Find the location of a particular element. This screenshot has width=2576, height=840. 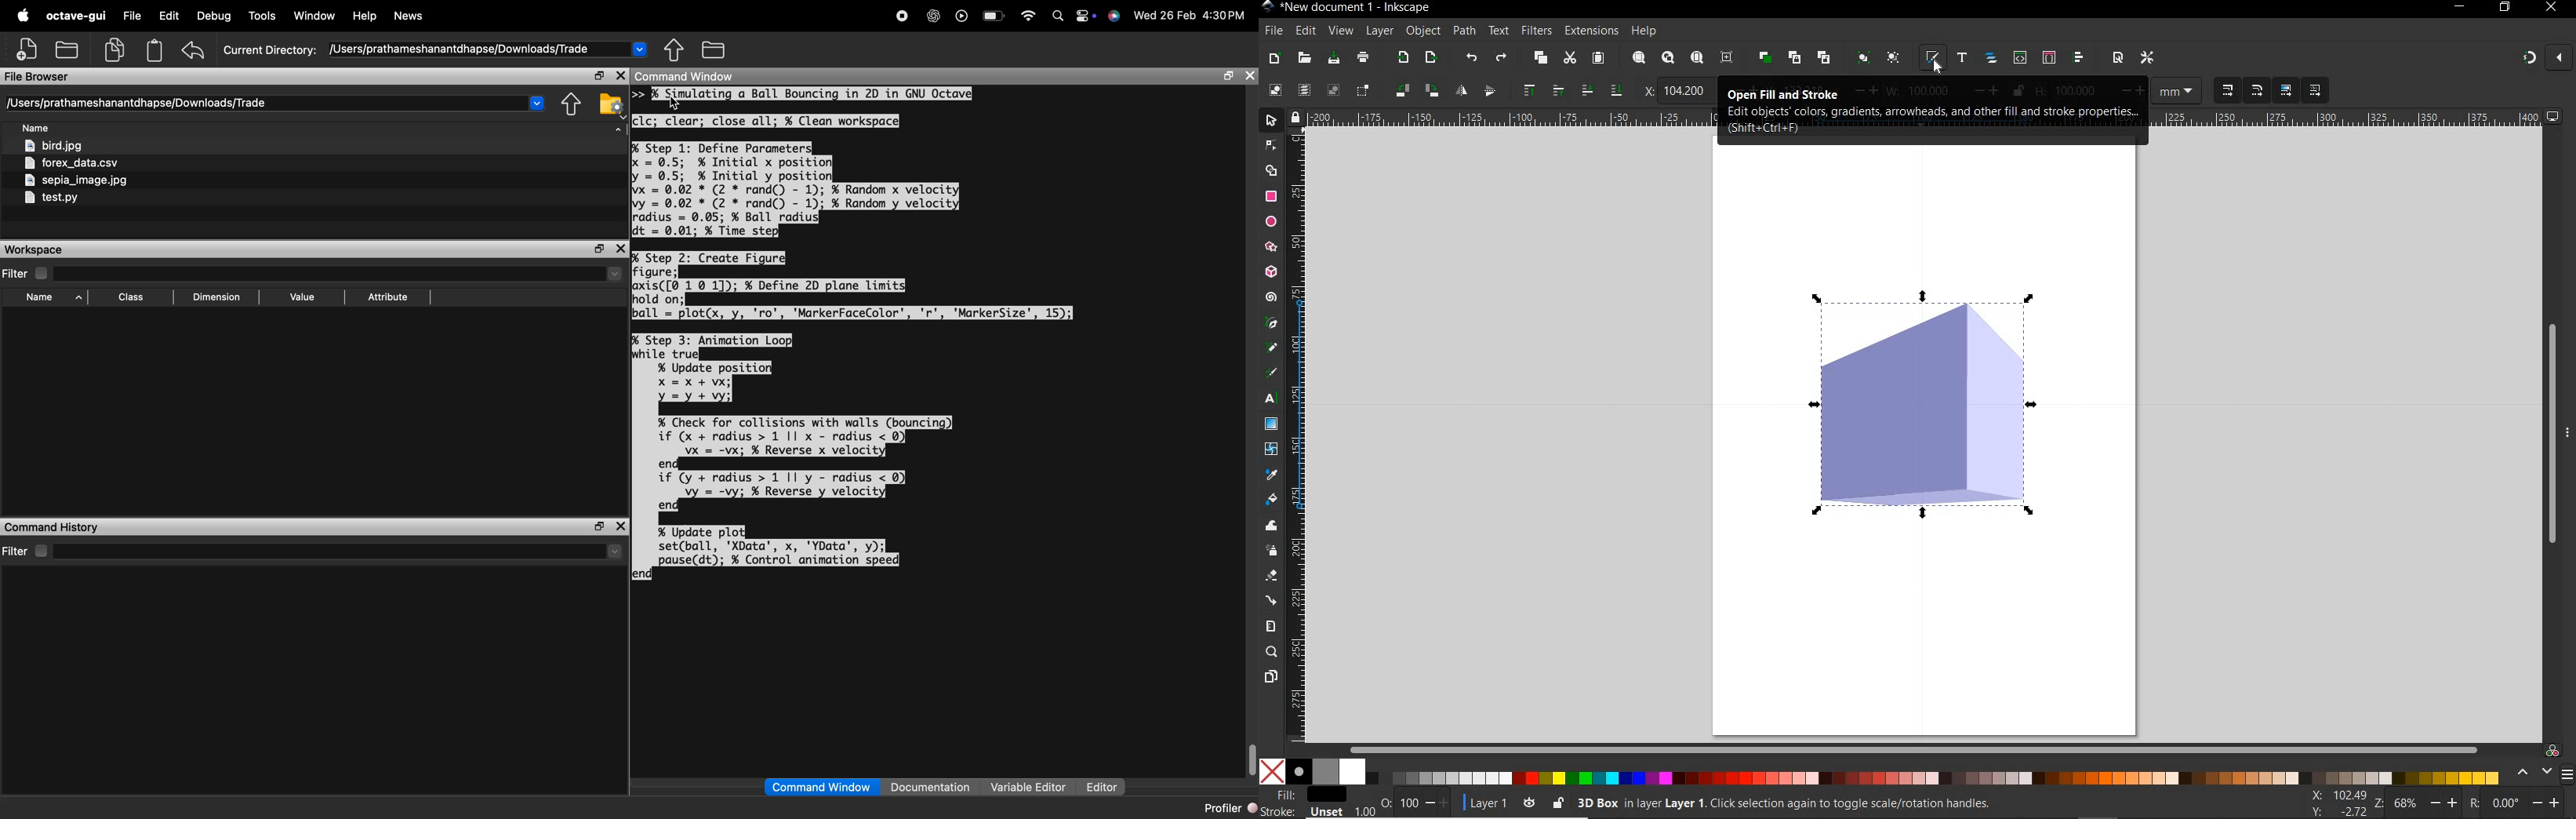

octave-gui is located at coordinates (77, 16).